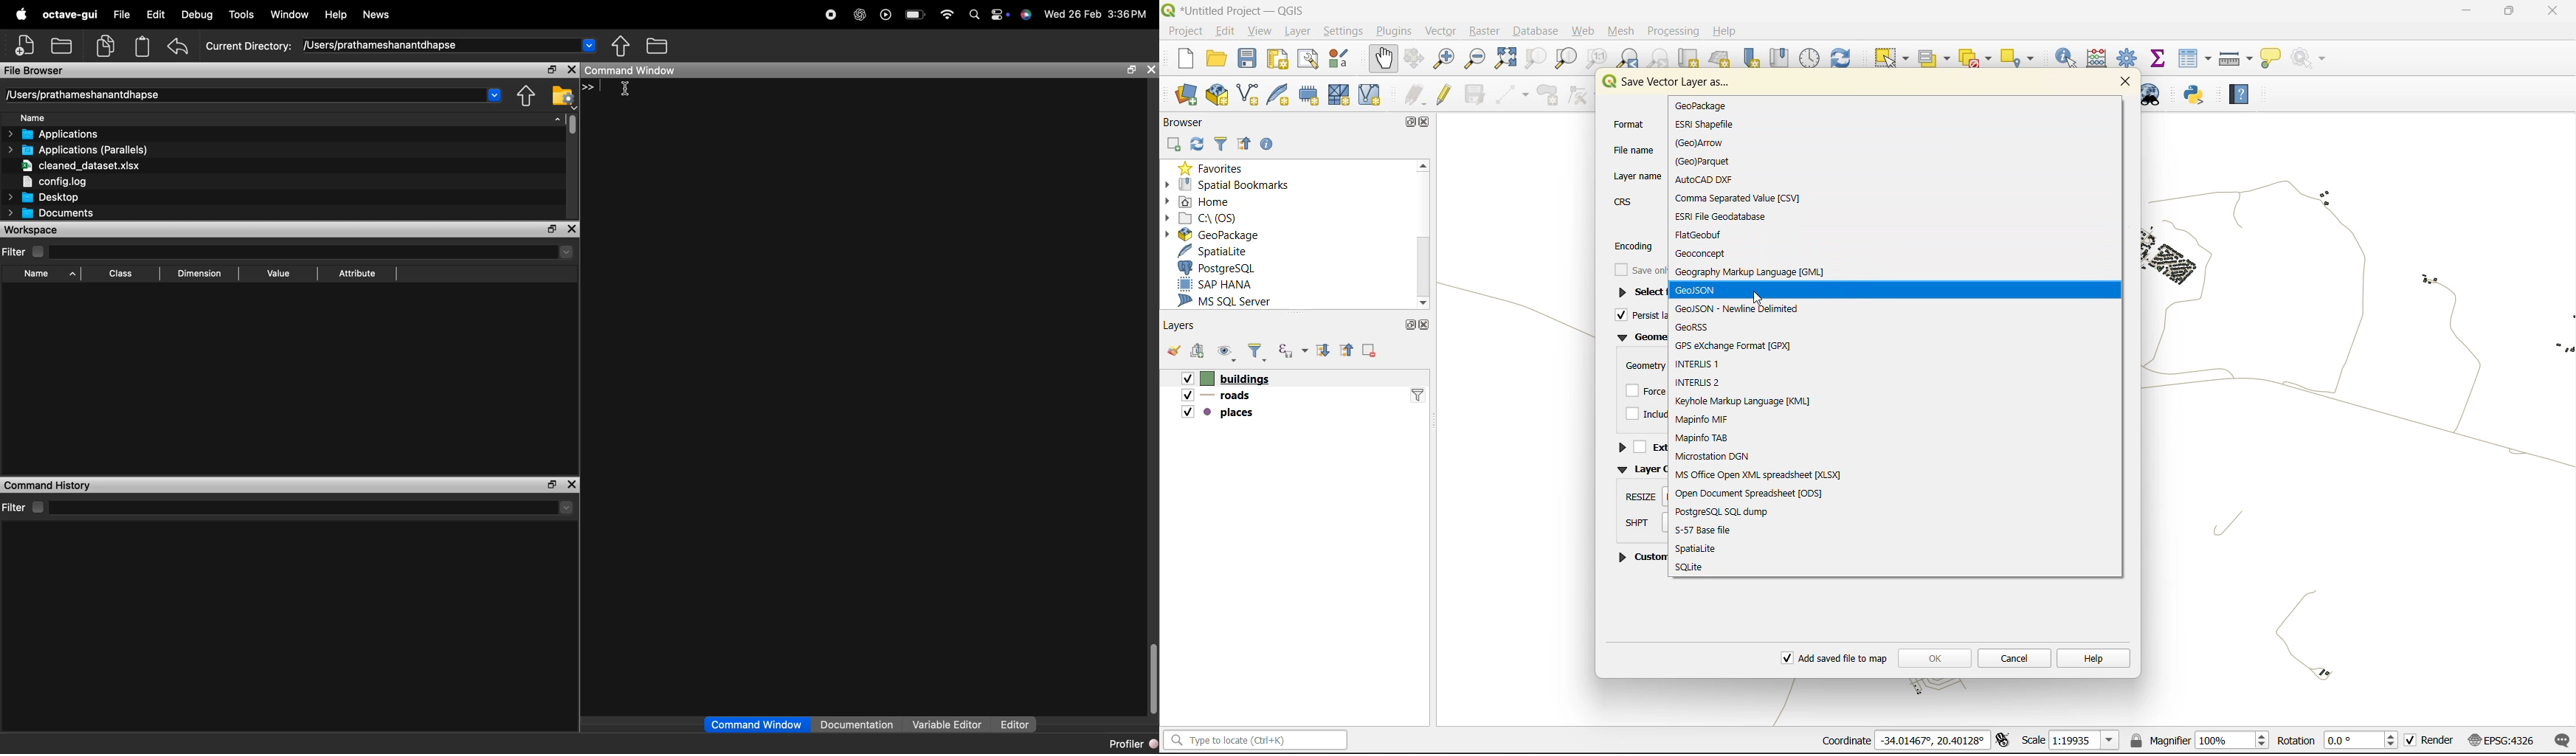 The height and width of the screenshot is (756, 2576). What do you see at coordinates (23, 507) in the screenshot?
I see `Filter` at bounding box center [23, 507].